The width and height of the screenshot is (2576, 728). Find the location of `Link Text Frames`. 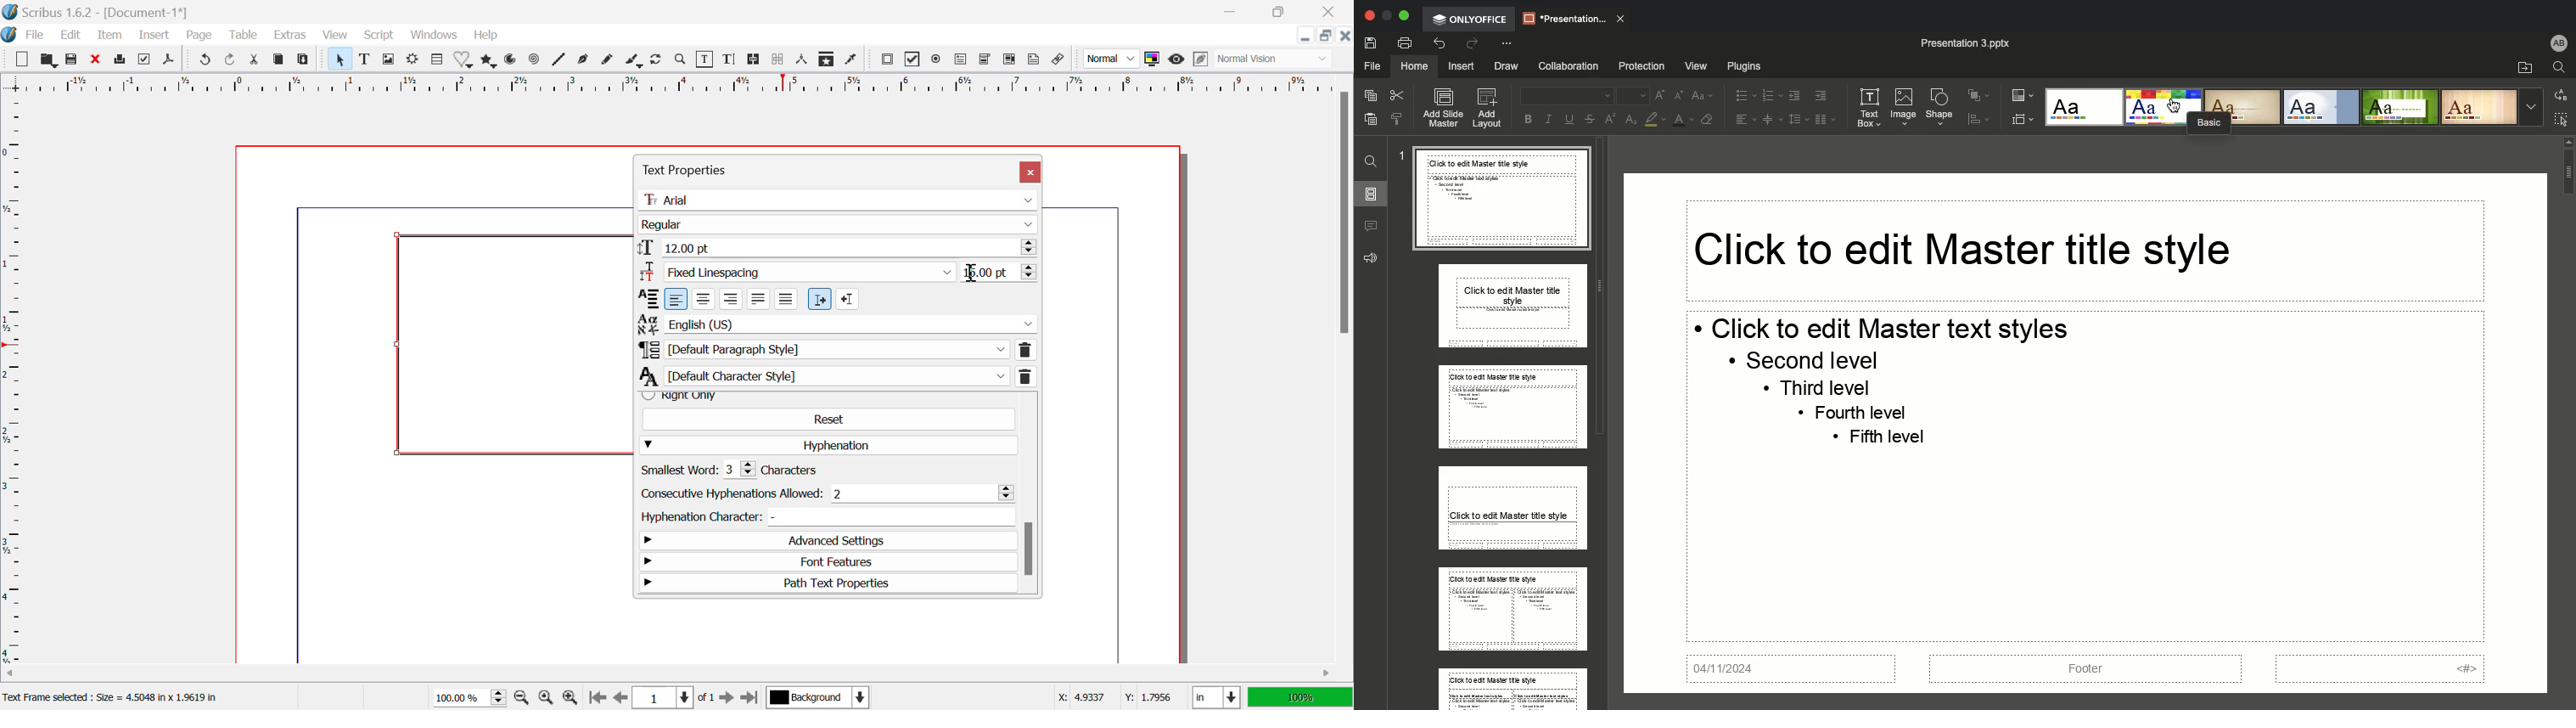

Link Text Frames is located at coordinates (752, 61).